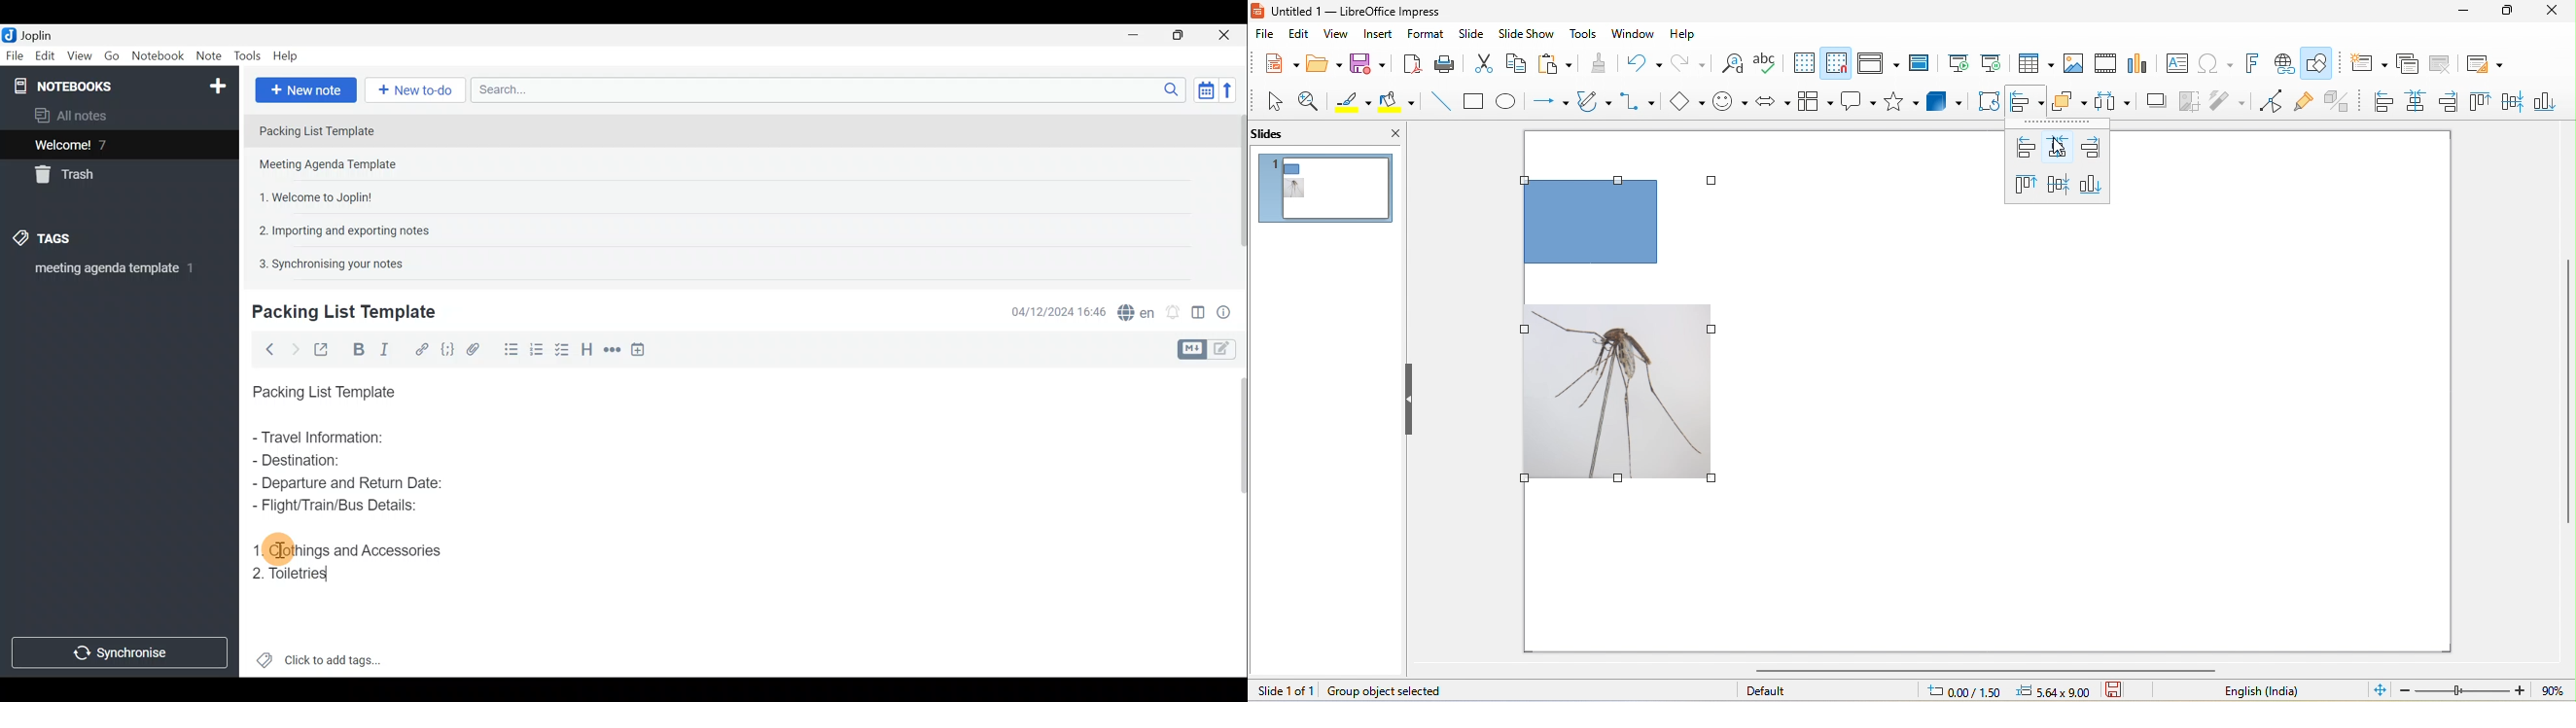 The height and width of the screenshot is (728, 2576). Describe the element at coordinates (1194, 348) in the screenshot. I see `Toggle editors` at that location.